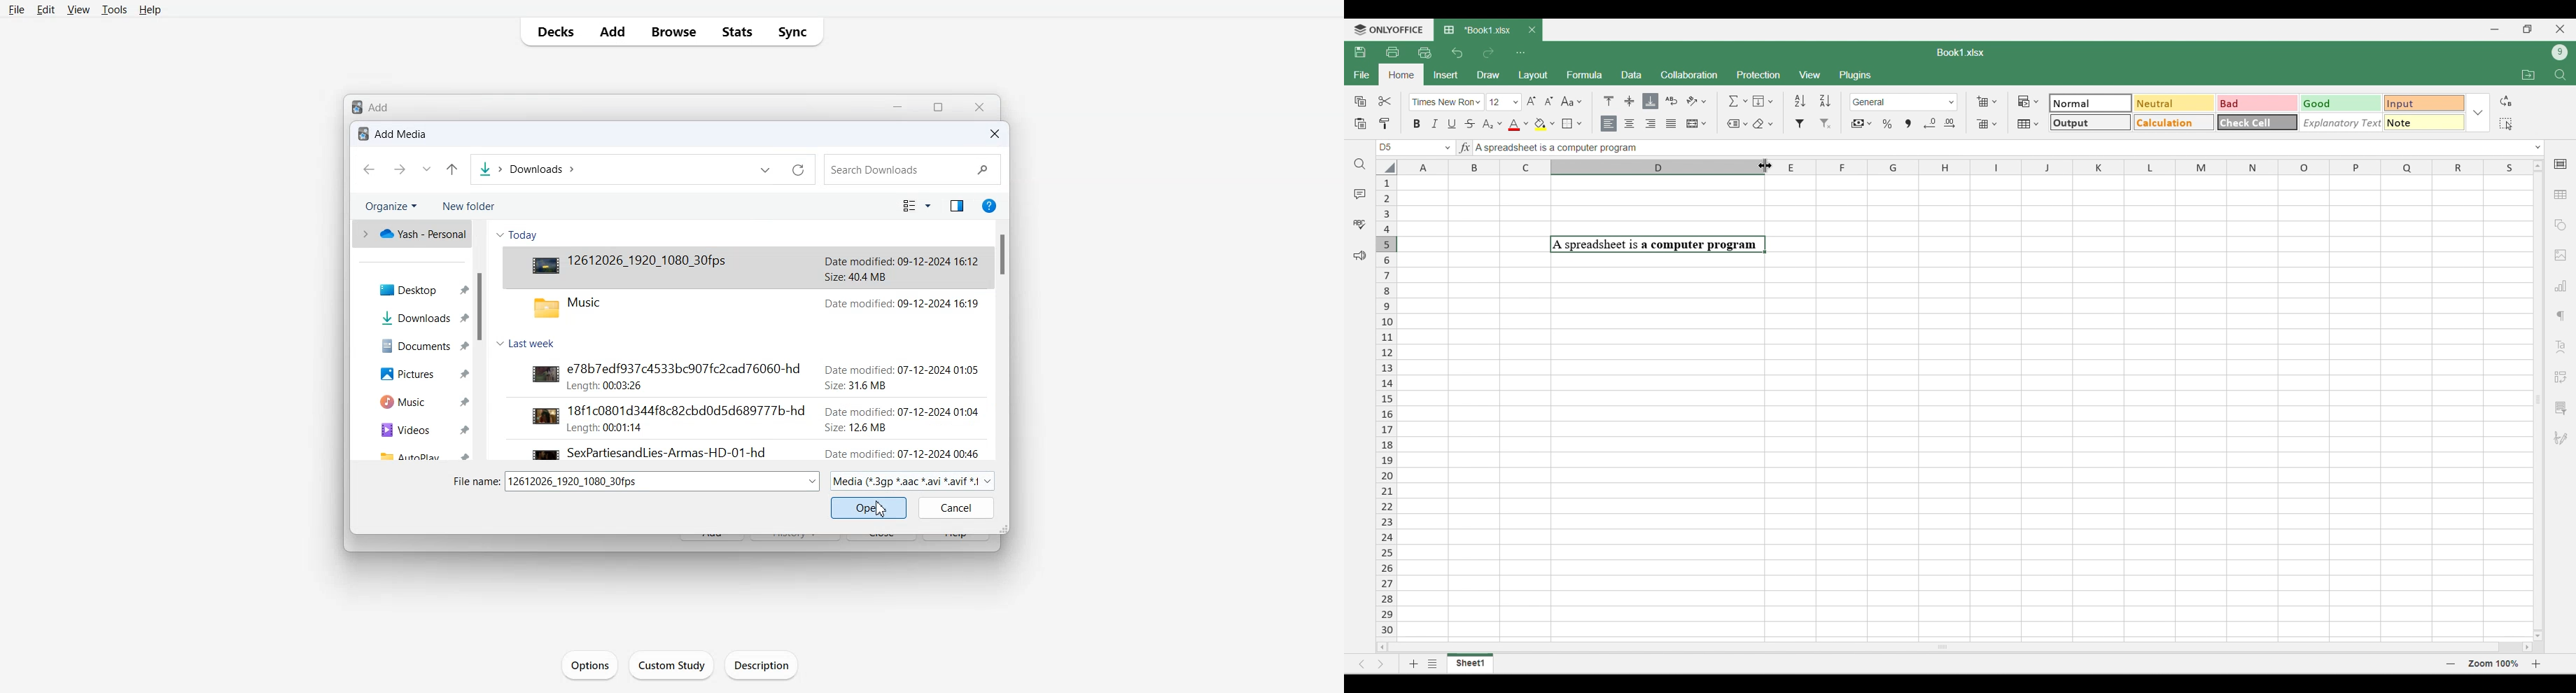 This screenshot has width=2576, height=700. What do you see at coordinates (1545, 124) in the screenshot?
I see `Fill color` at bounding box center [1545, 124].